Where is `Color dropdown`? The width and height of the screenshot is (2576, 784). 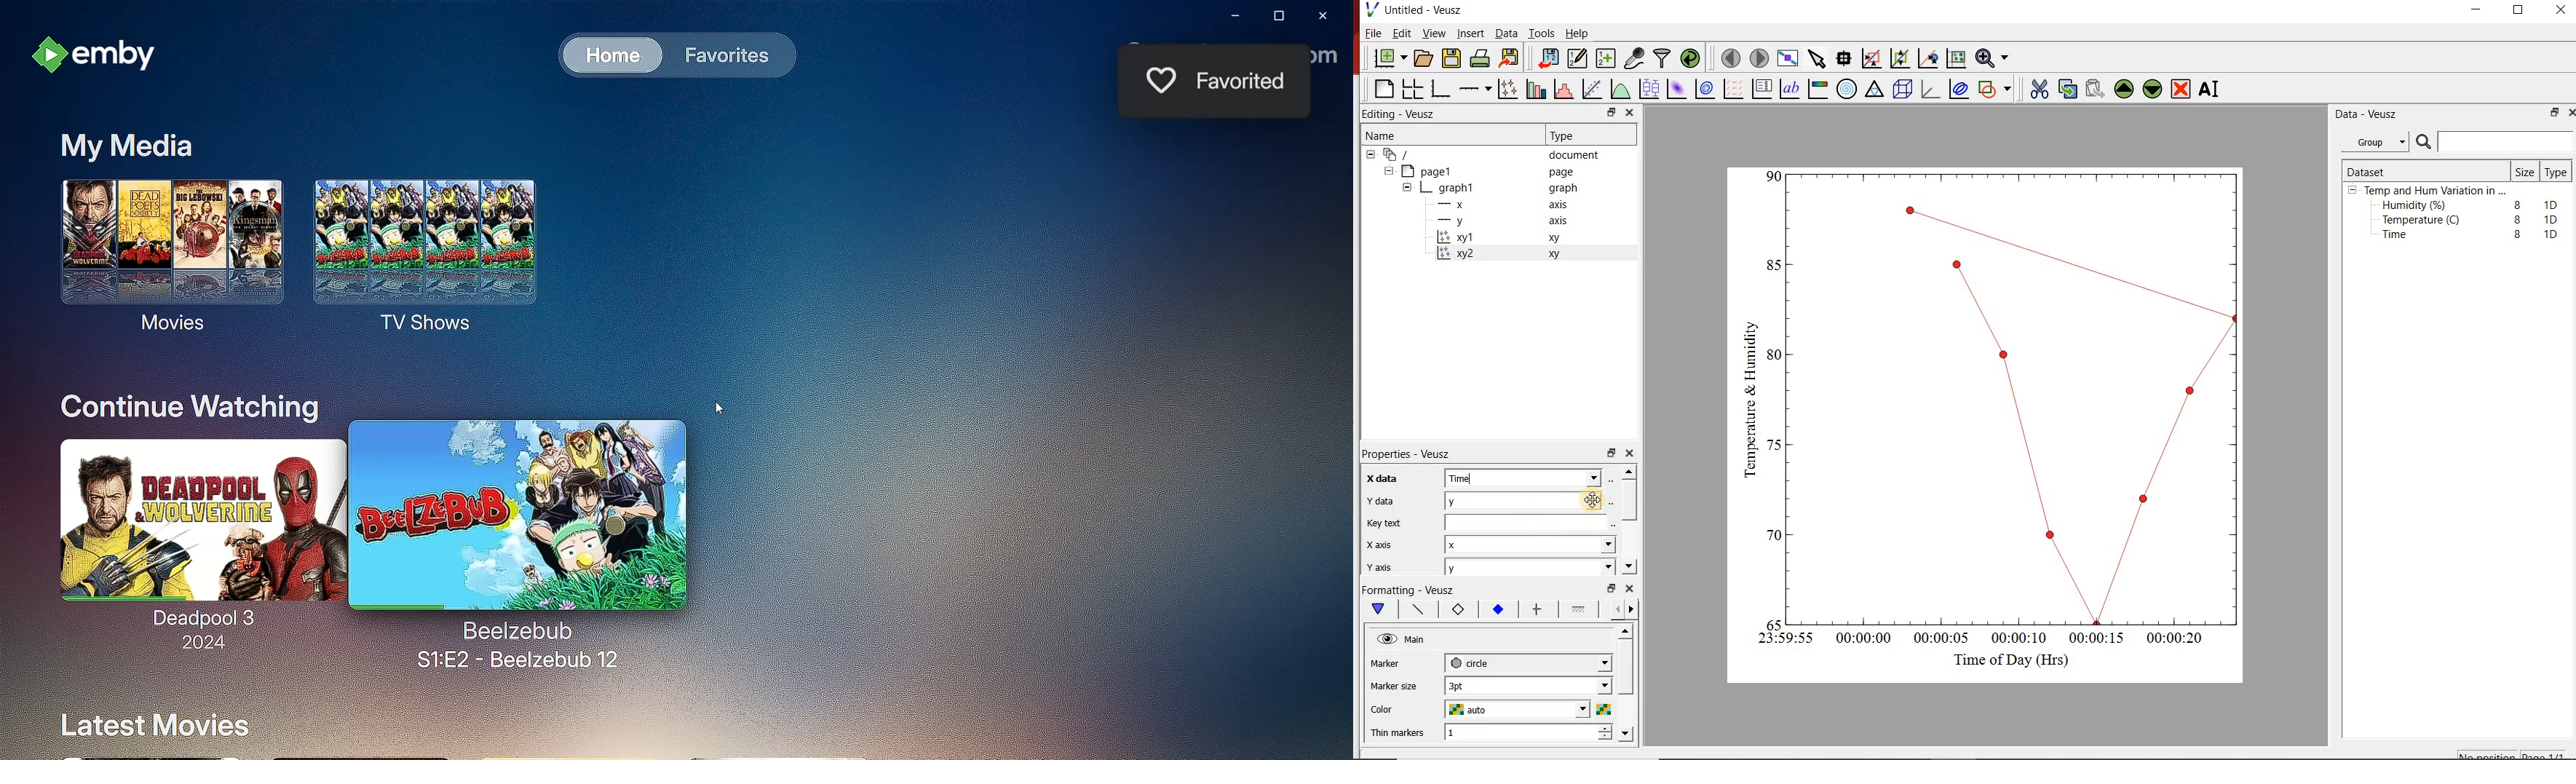 Color dropdown is located at coordinates (1561, 710).